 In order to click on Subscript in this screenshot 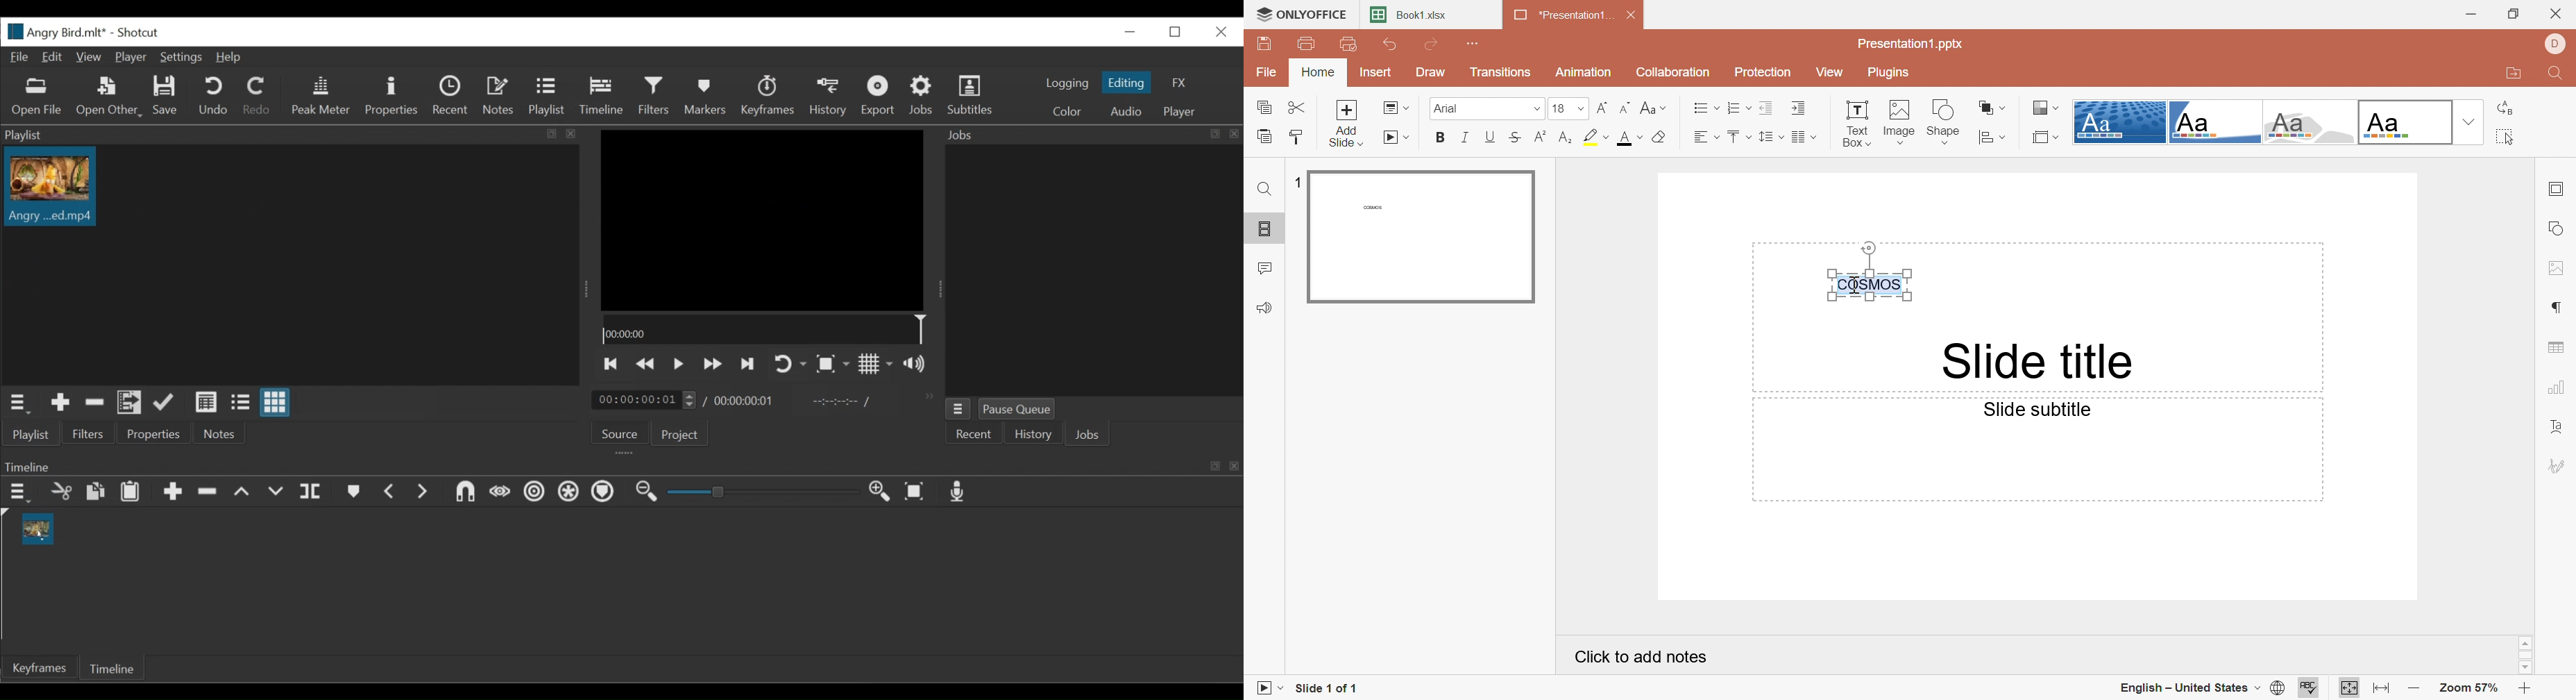, I will do `click(1567, 138)`.